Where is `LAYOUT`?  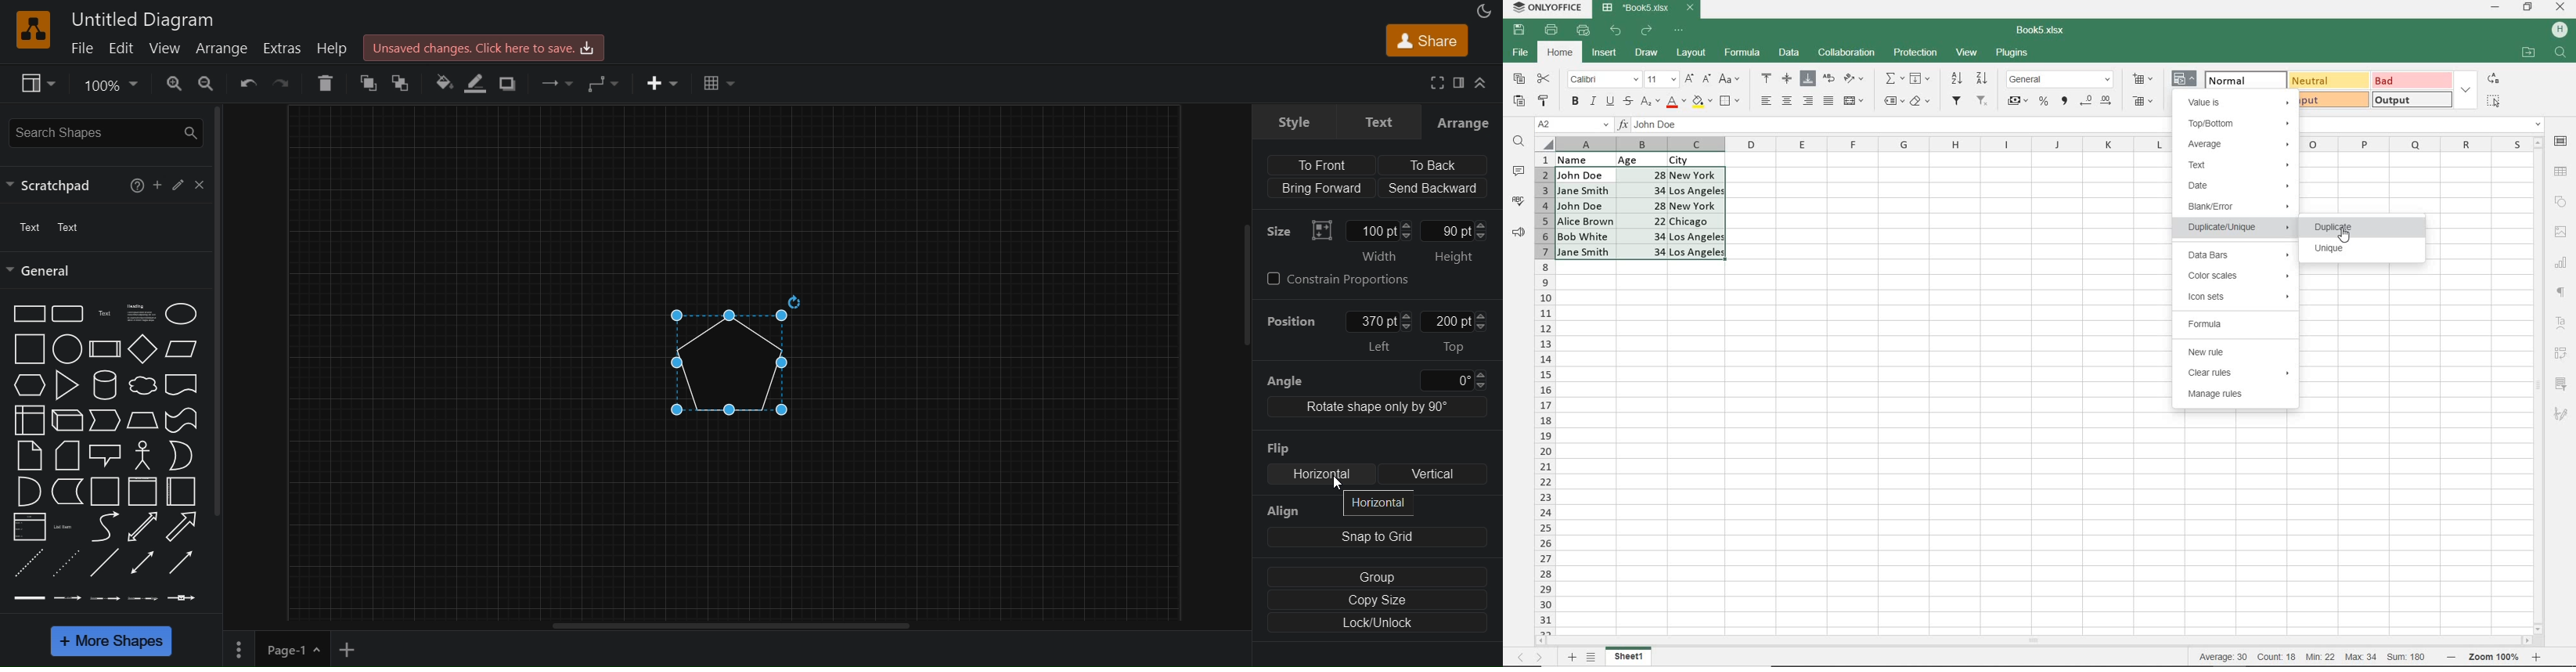 LAYOUT is located at coordinates (1689, 54).